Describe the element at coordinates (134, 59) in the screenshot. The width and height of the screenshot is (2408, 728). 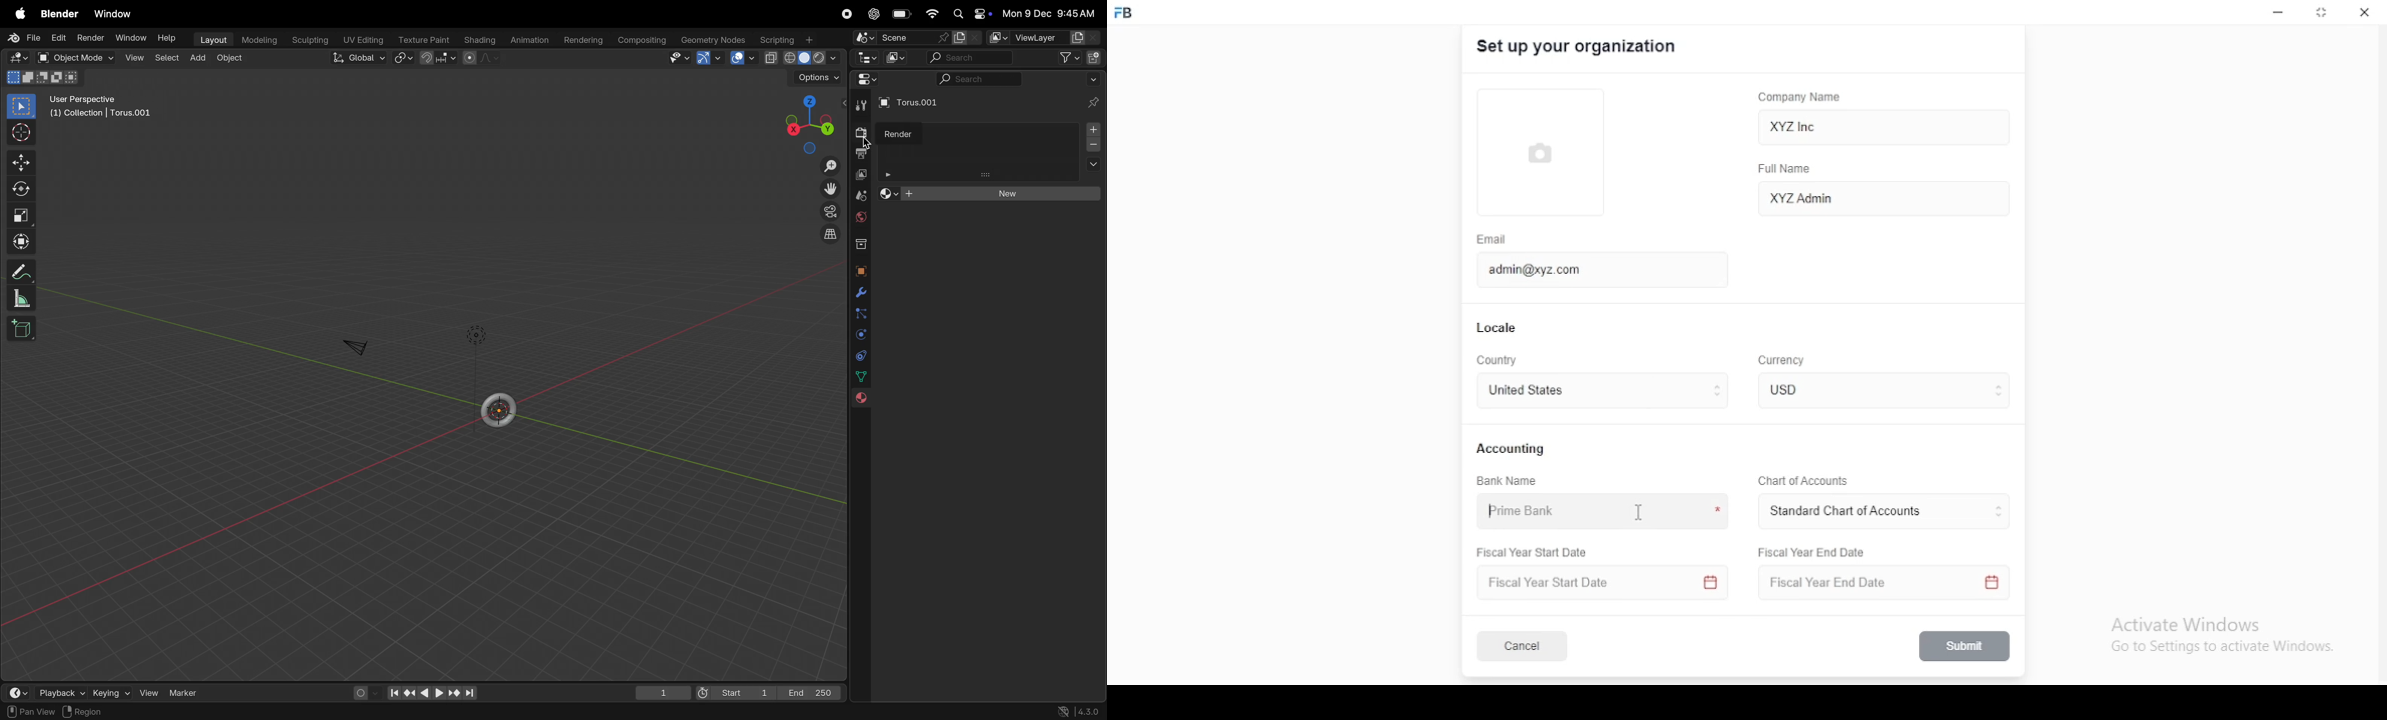
I see `view` at that location.